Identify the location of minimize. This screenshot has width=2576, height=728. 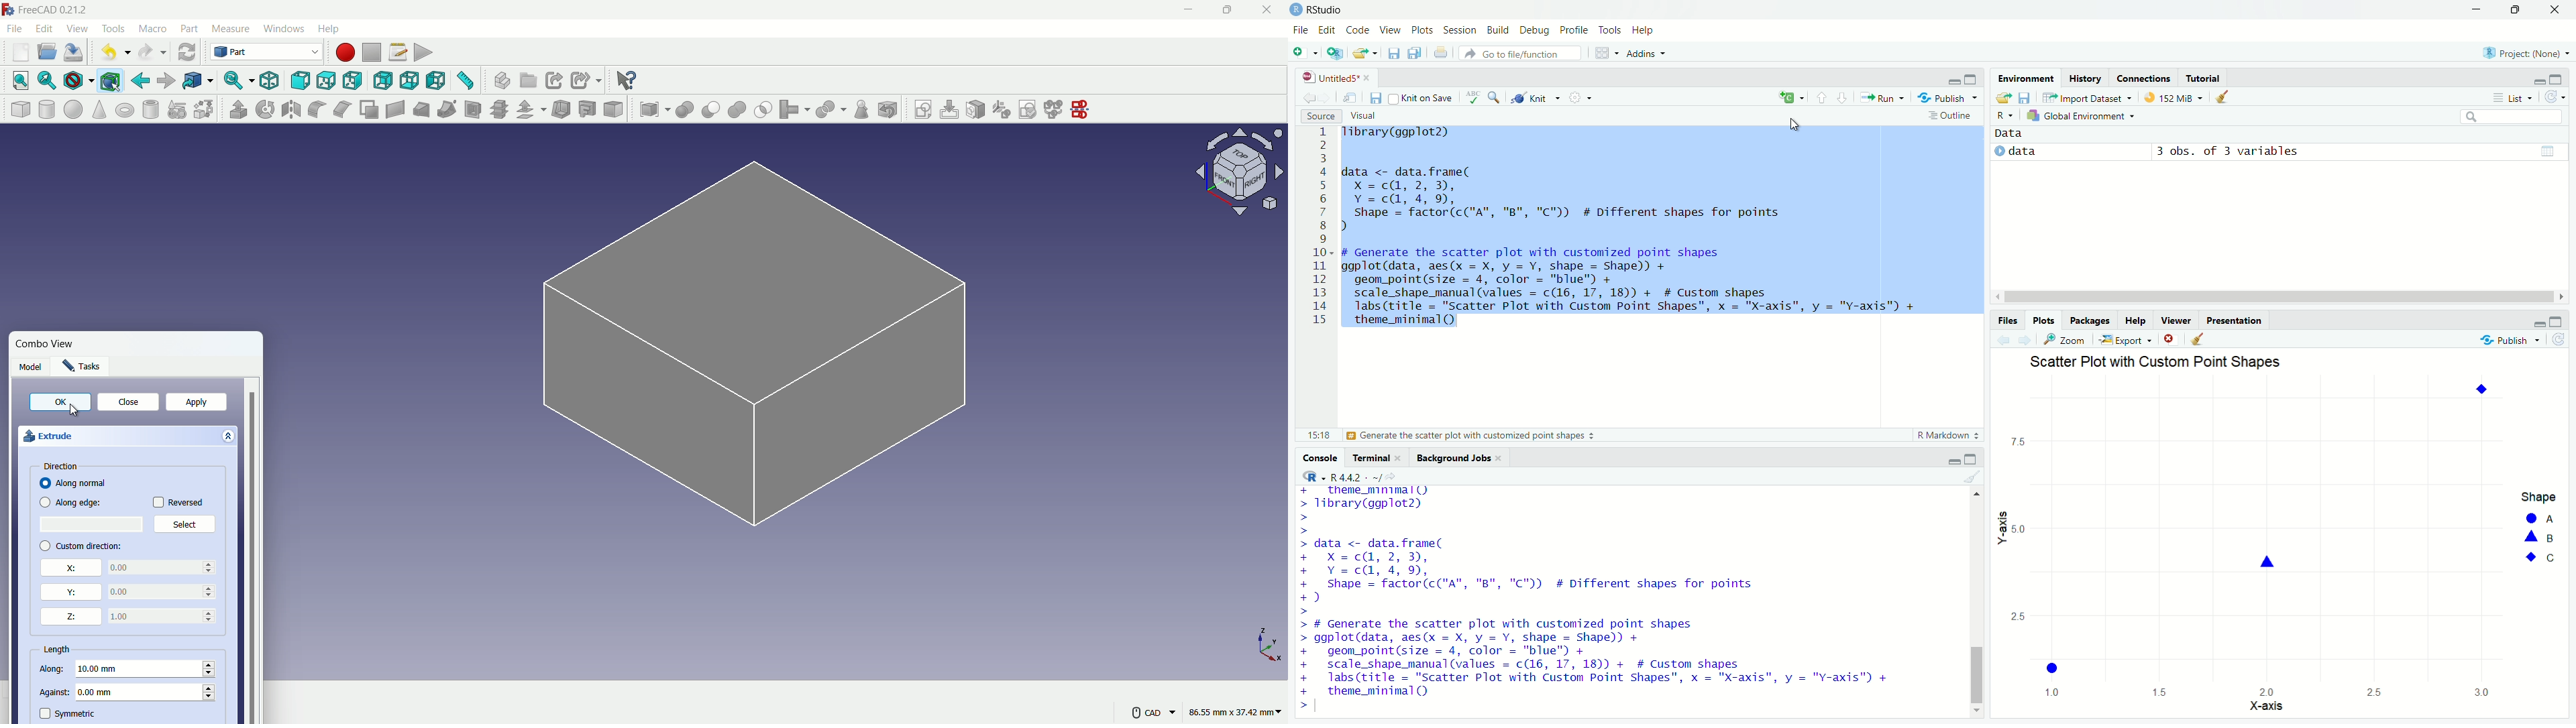
(1953, 81).